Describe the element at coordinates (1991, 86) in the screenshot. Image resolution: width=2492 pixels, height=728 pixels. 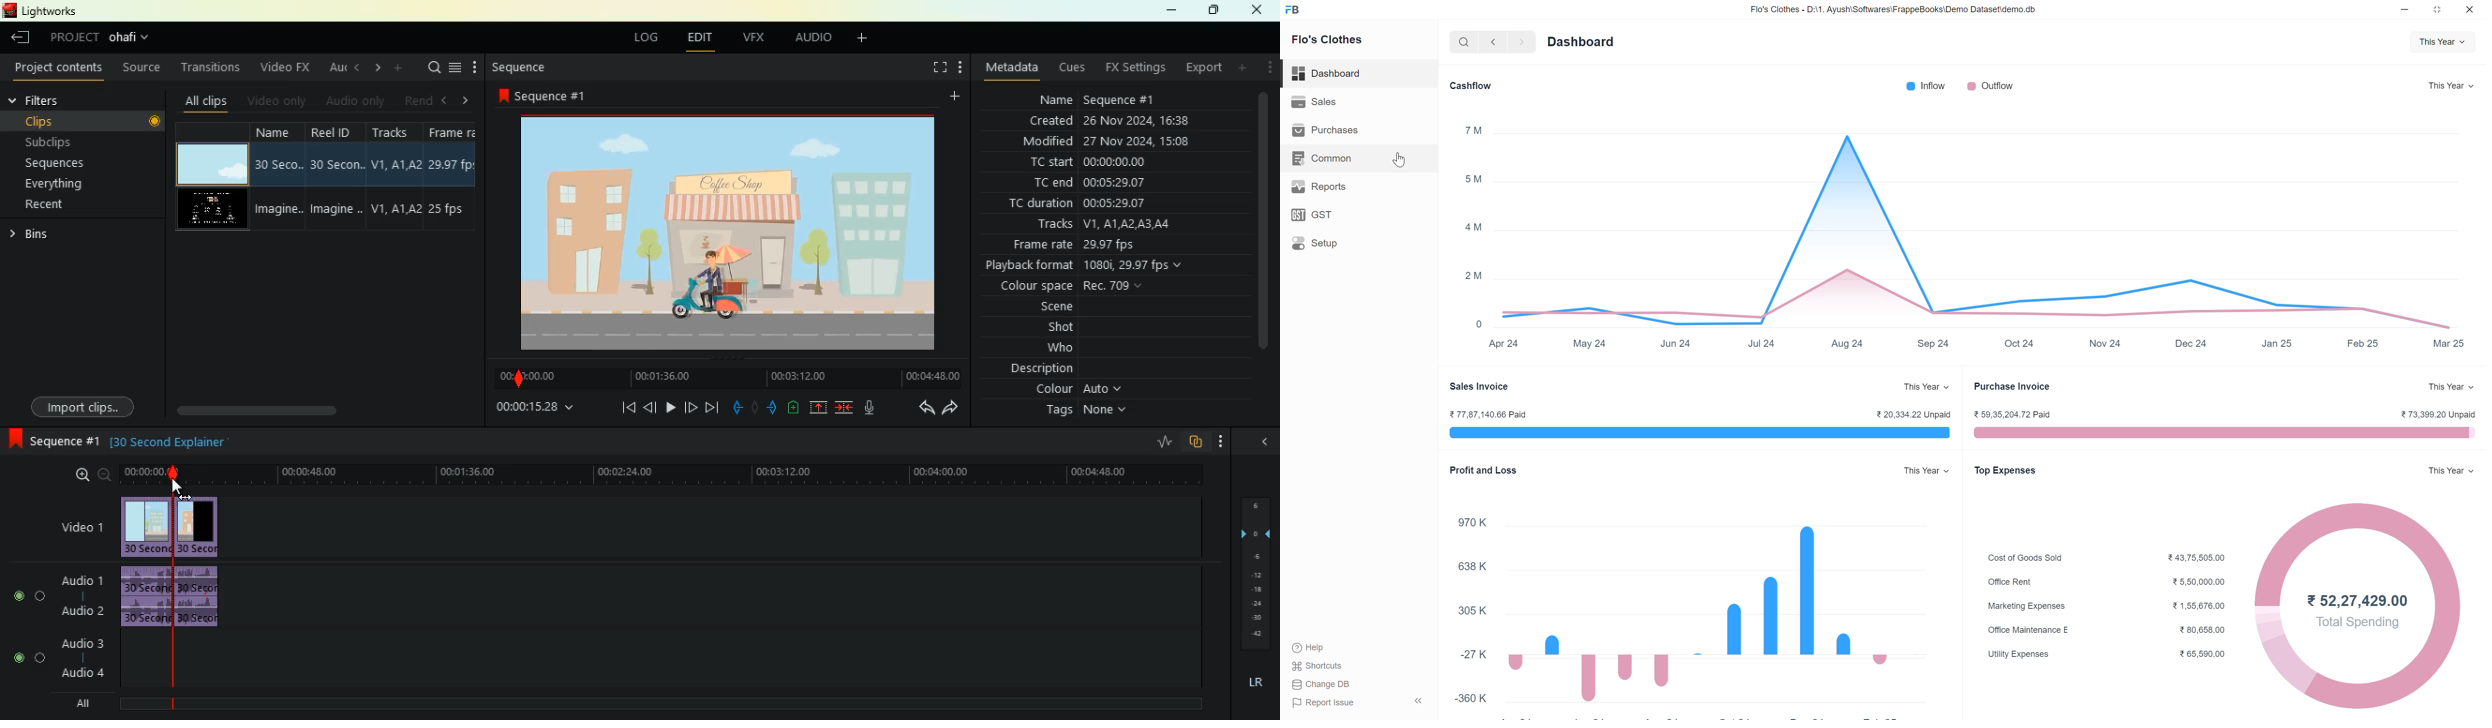
I see `Outflow` at that location.